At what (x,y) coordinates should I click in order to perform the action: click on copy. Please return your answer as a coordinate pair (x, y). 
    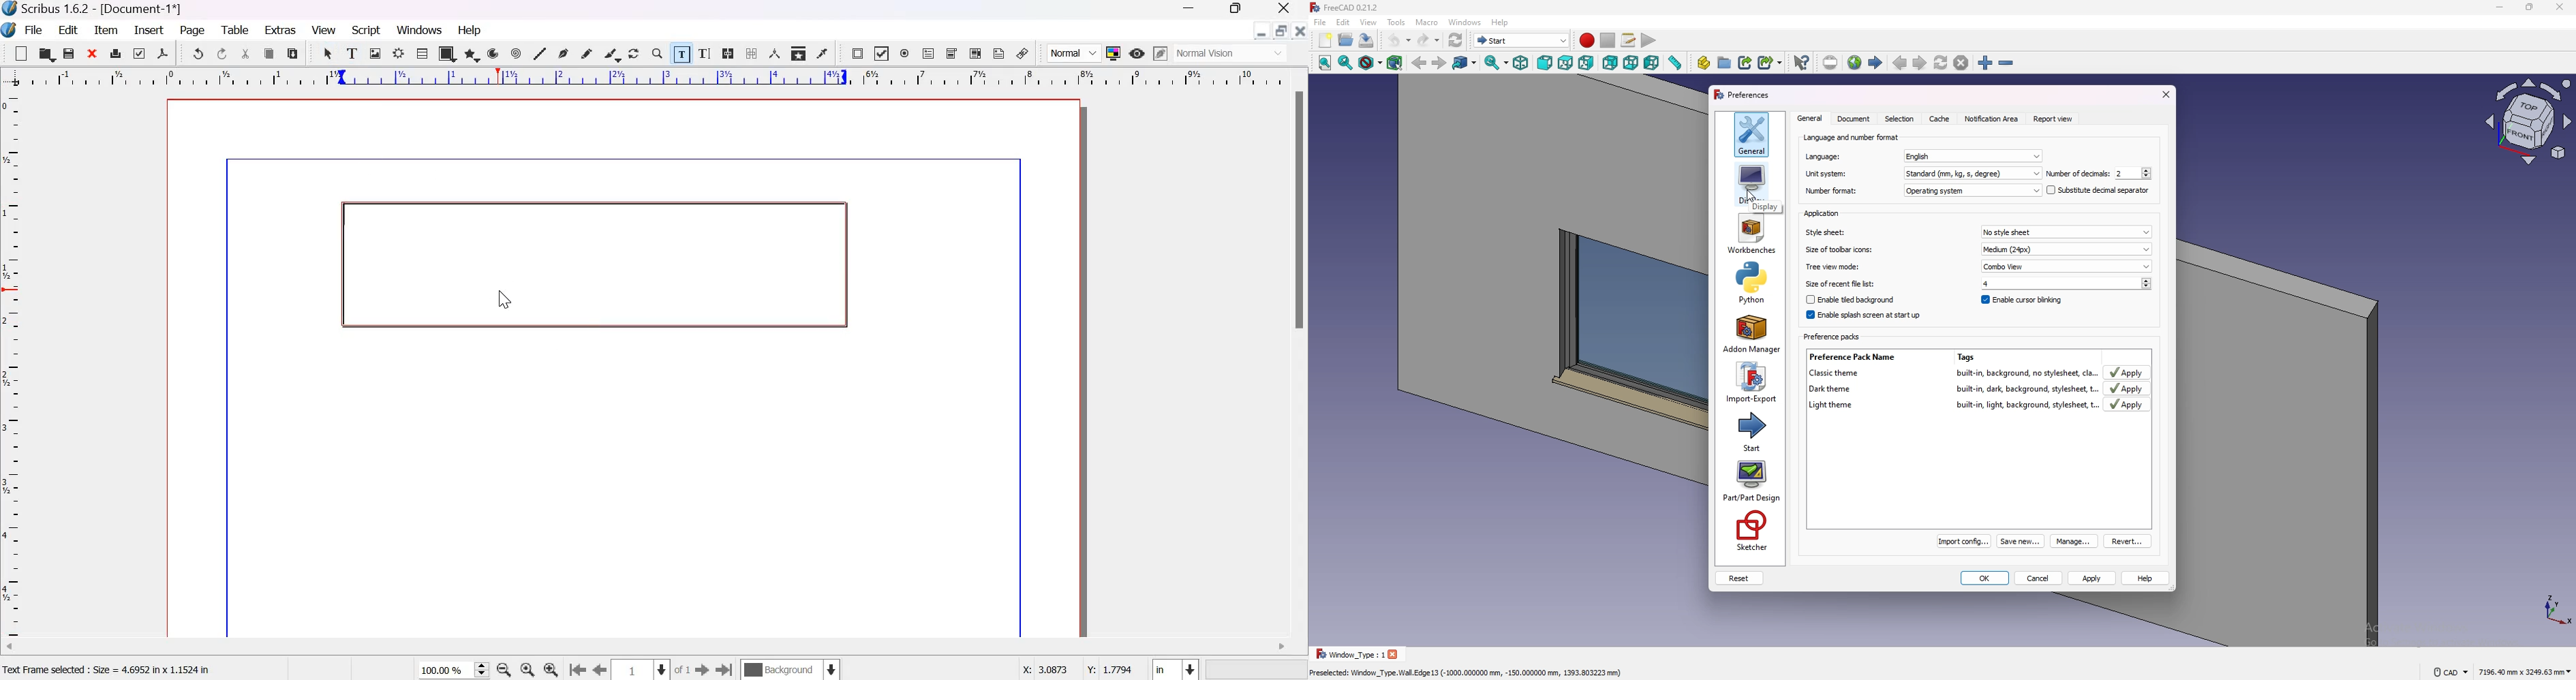
    Looking at the image, I should click on (270, 54).